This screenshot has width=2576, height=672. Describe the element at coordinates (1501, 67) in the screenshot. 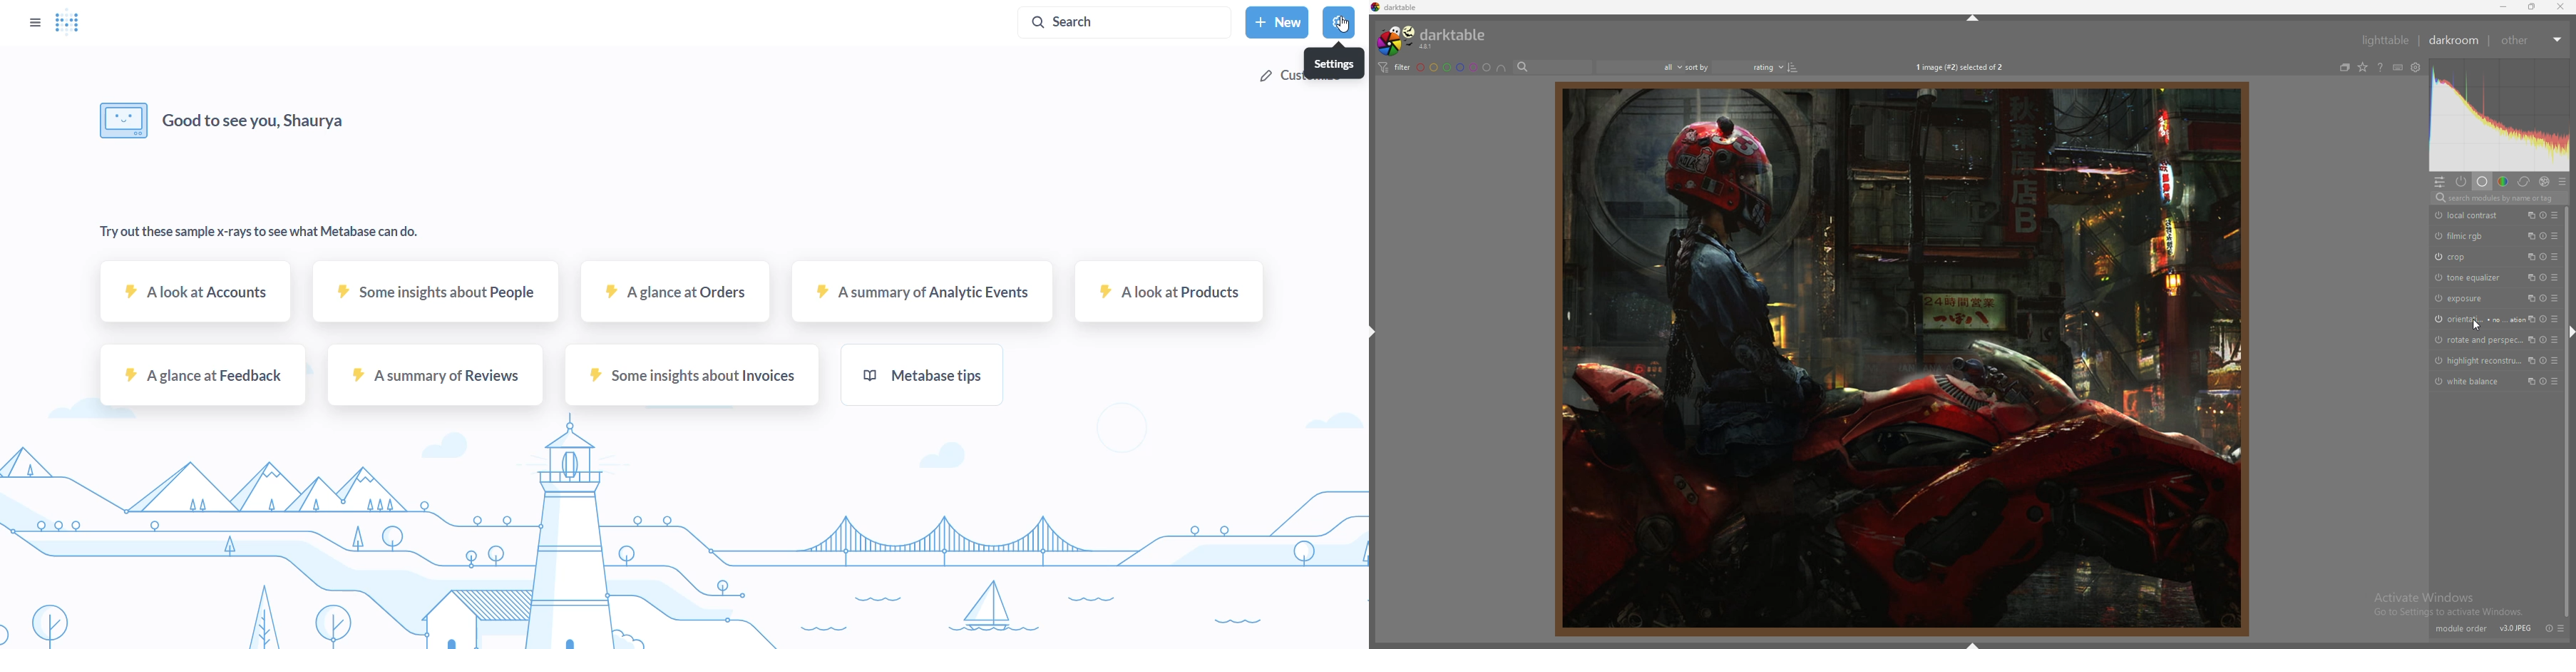

I see `include color labels` at that location.